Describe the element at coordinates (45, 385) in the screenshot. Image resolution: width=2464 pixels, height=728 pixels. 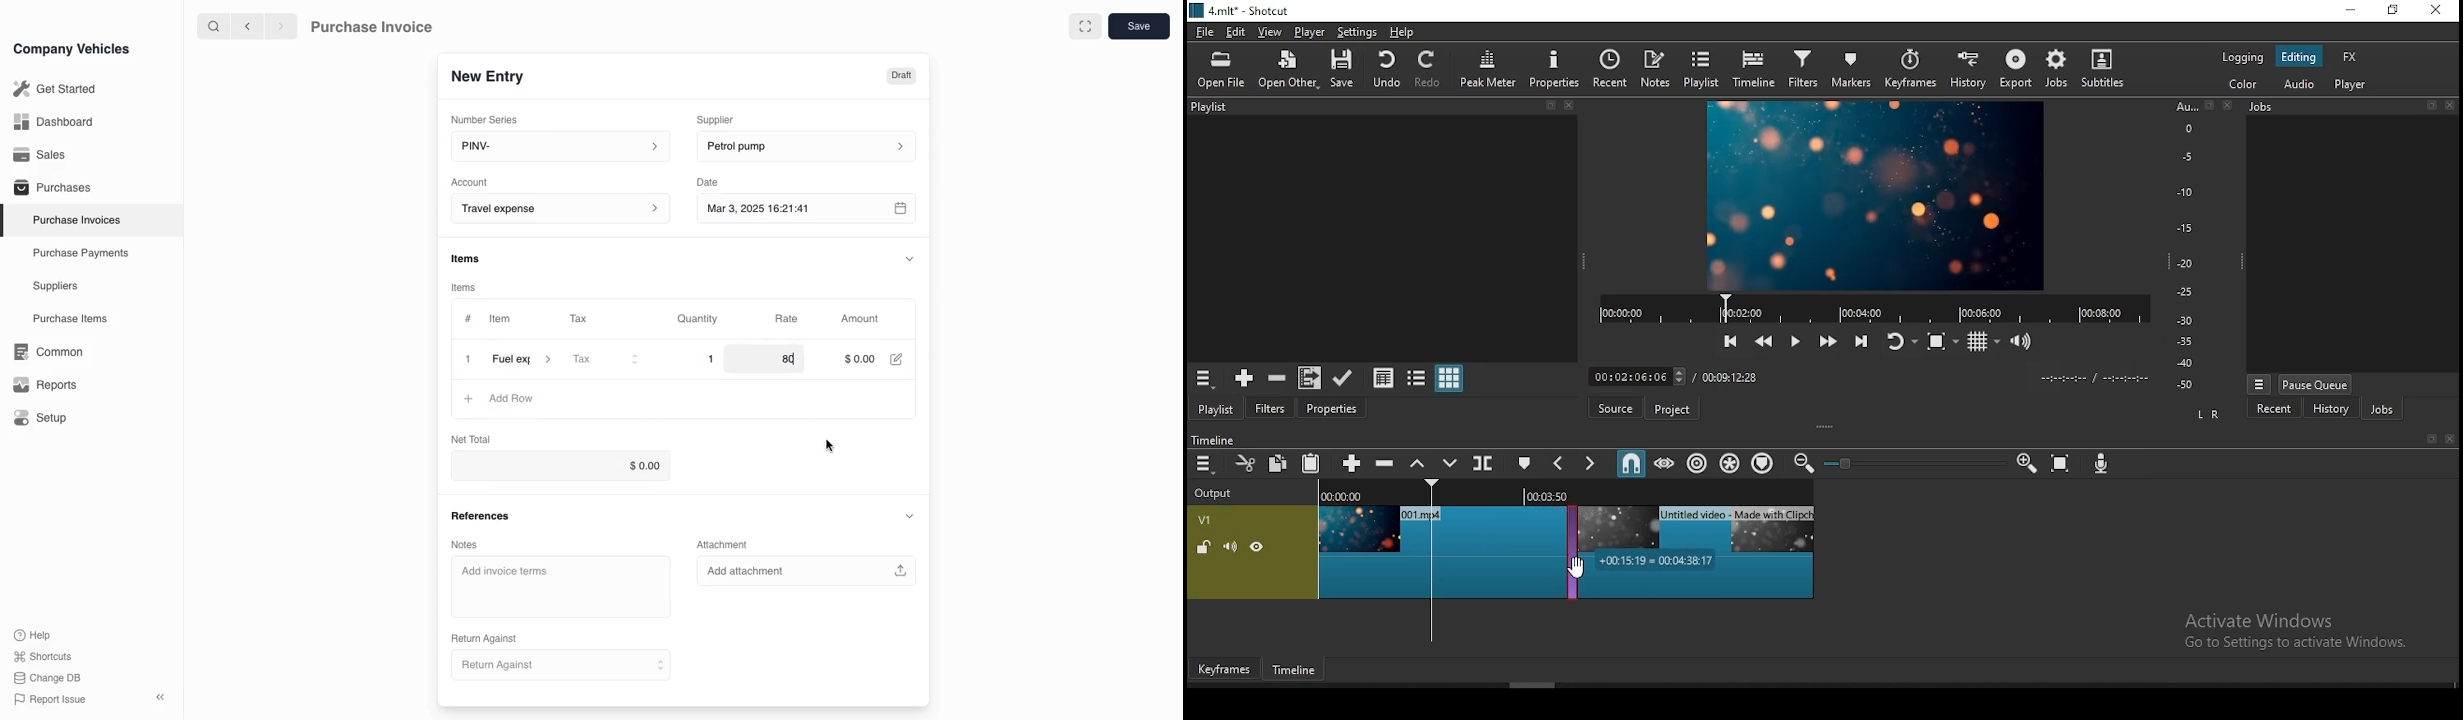
I see `Reports` at that location.